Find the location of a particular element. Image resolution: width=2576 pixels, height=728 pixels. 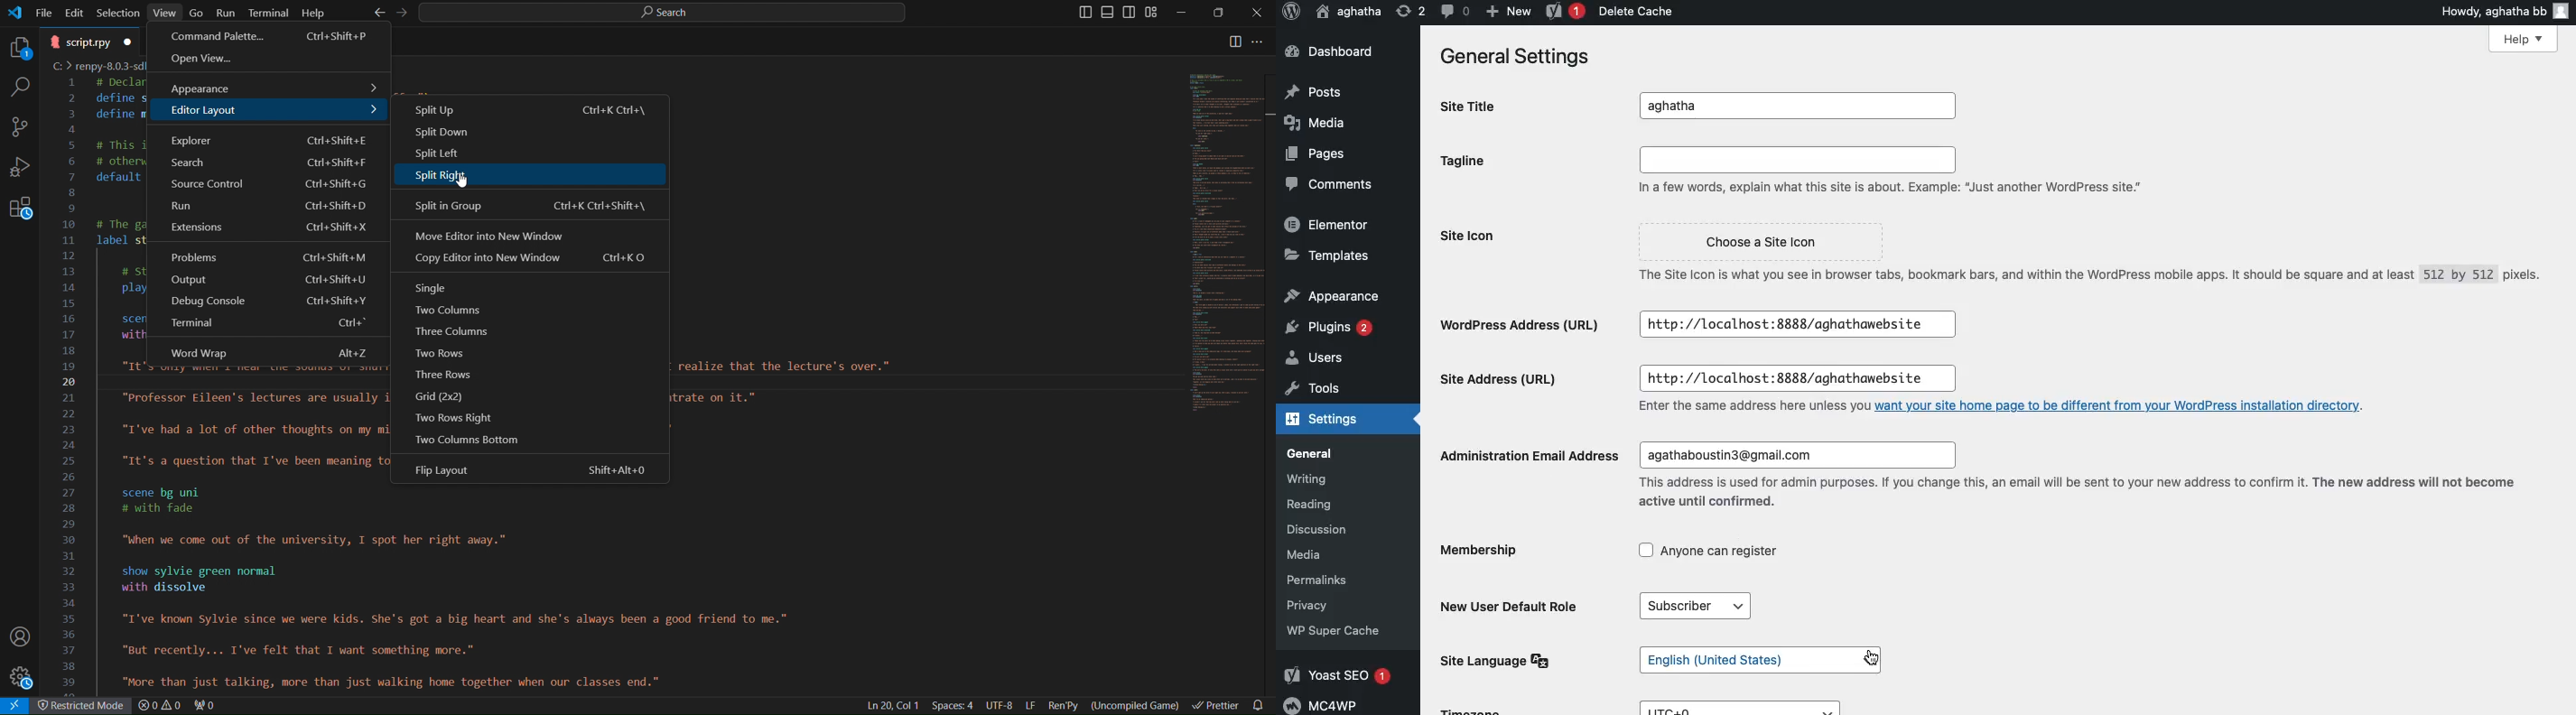

Anyone can register is located at coordinates (1709, 553).